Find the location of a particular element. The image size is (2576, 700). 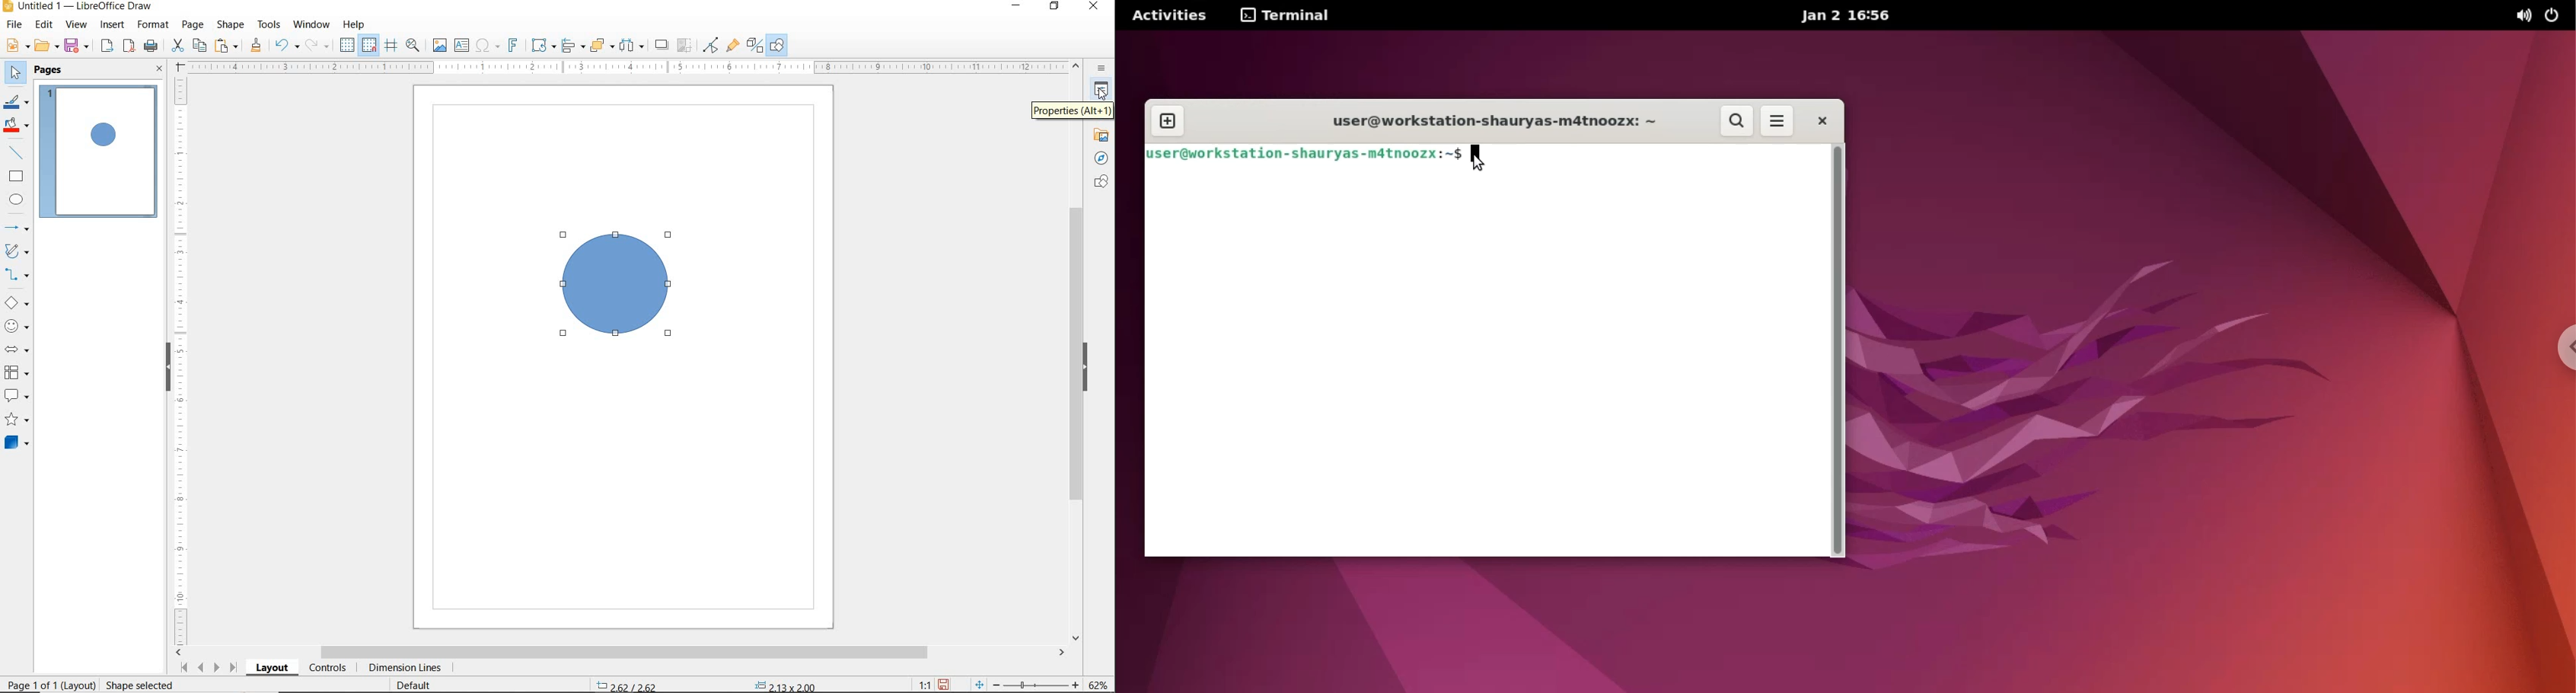

INSERT TEXT BOX is located at coordinates (461, 45).